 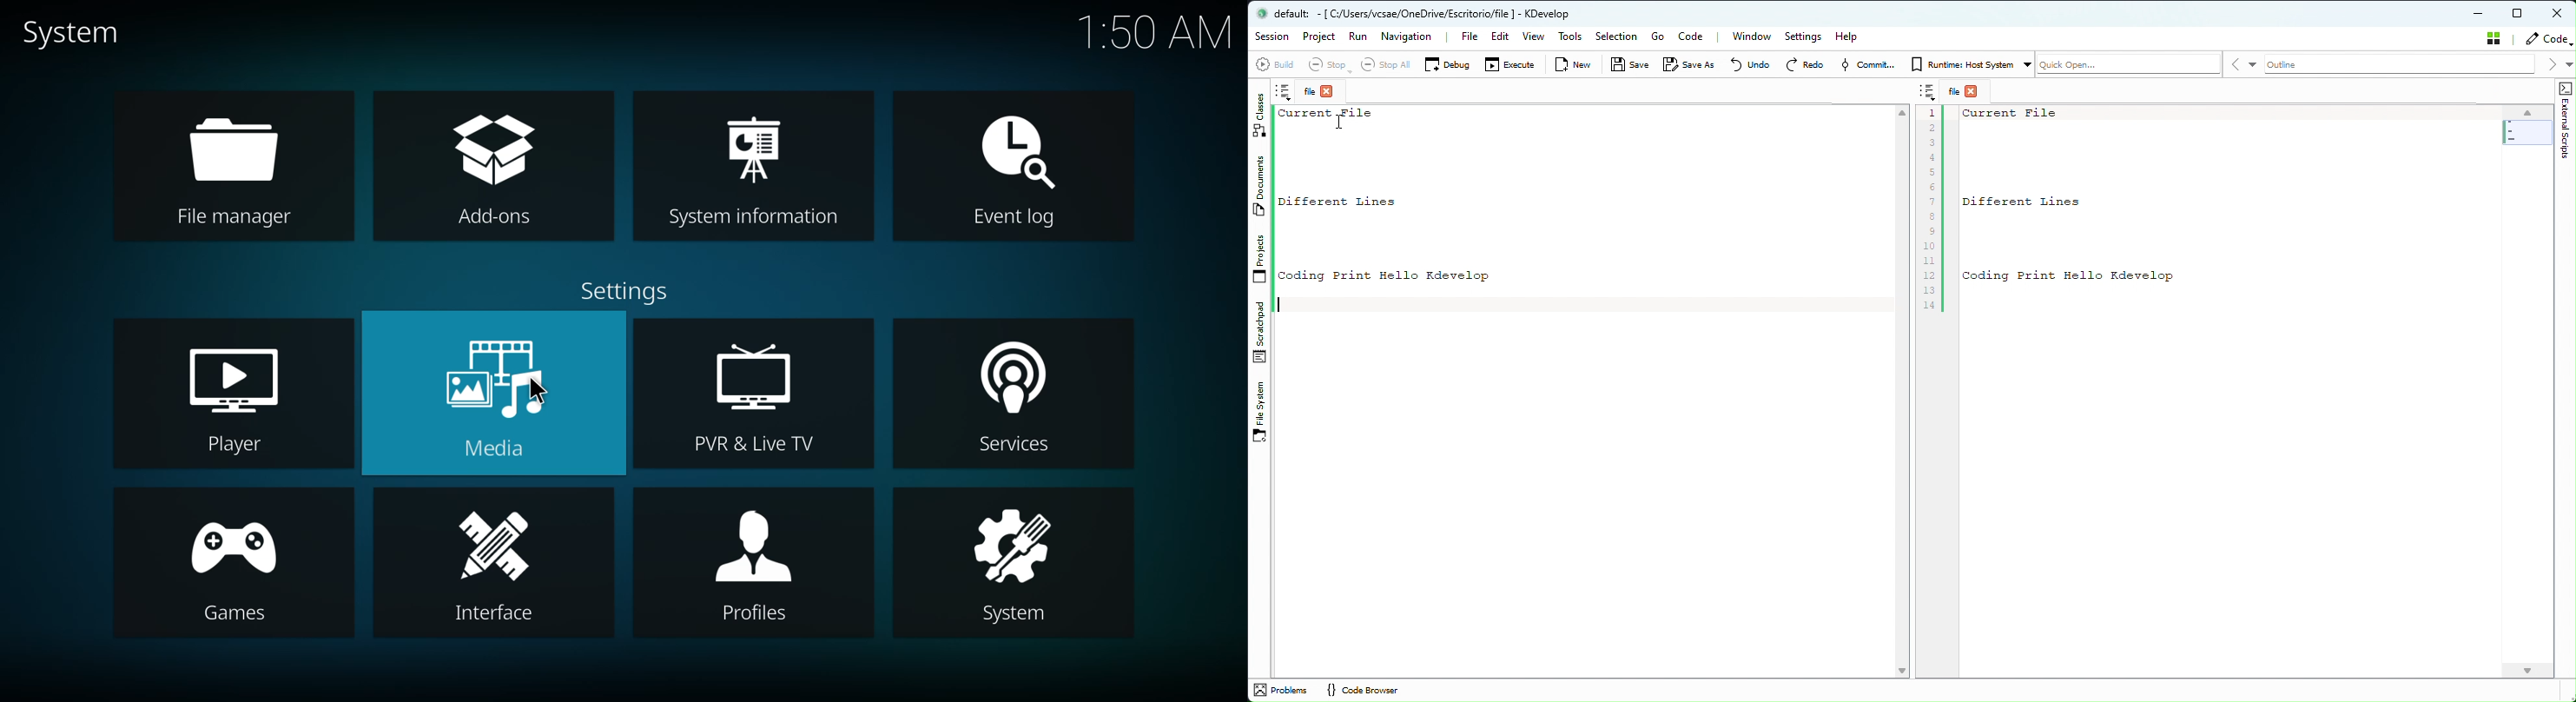 What do you see at coordinates (1014, 563) in the screenshot?
I see `system` at bounding box center [1014, 563].